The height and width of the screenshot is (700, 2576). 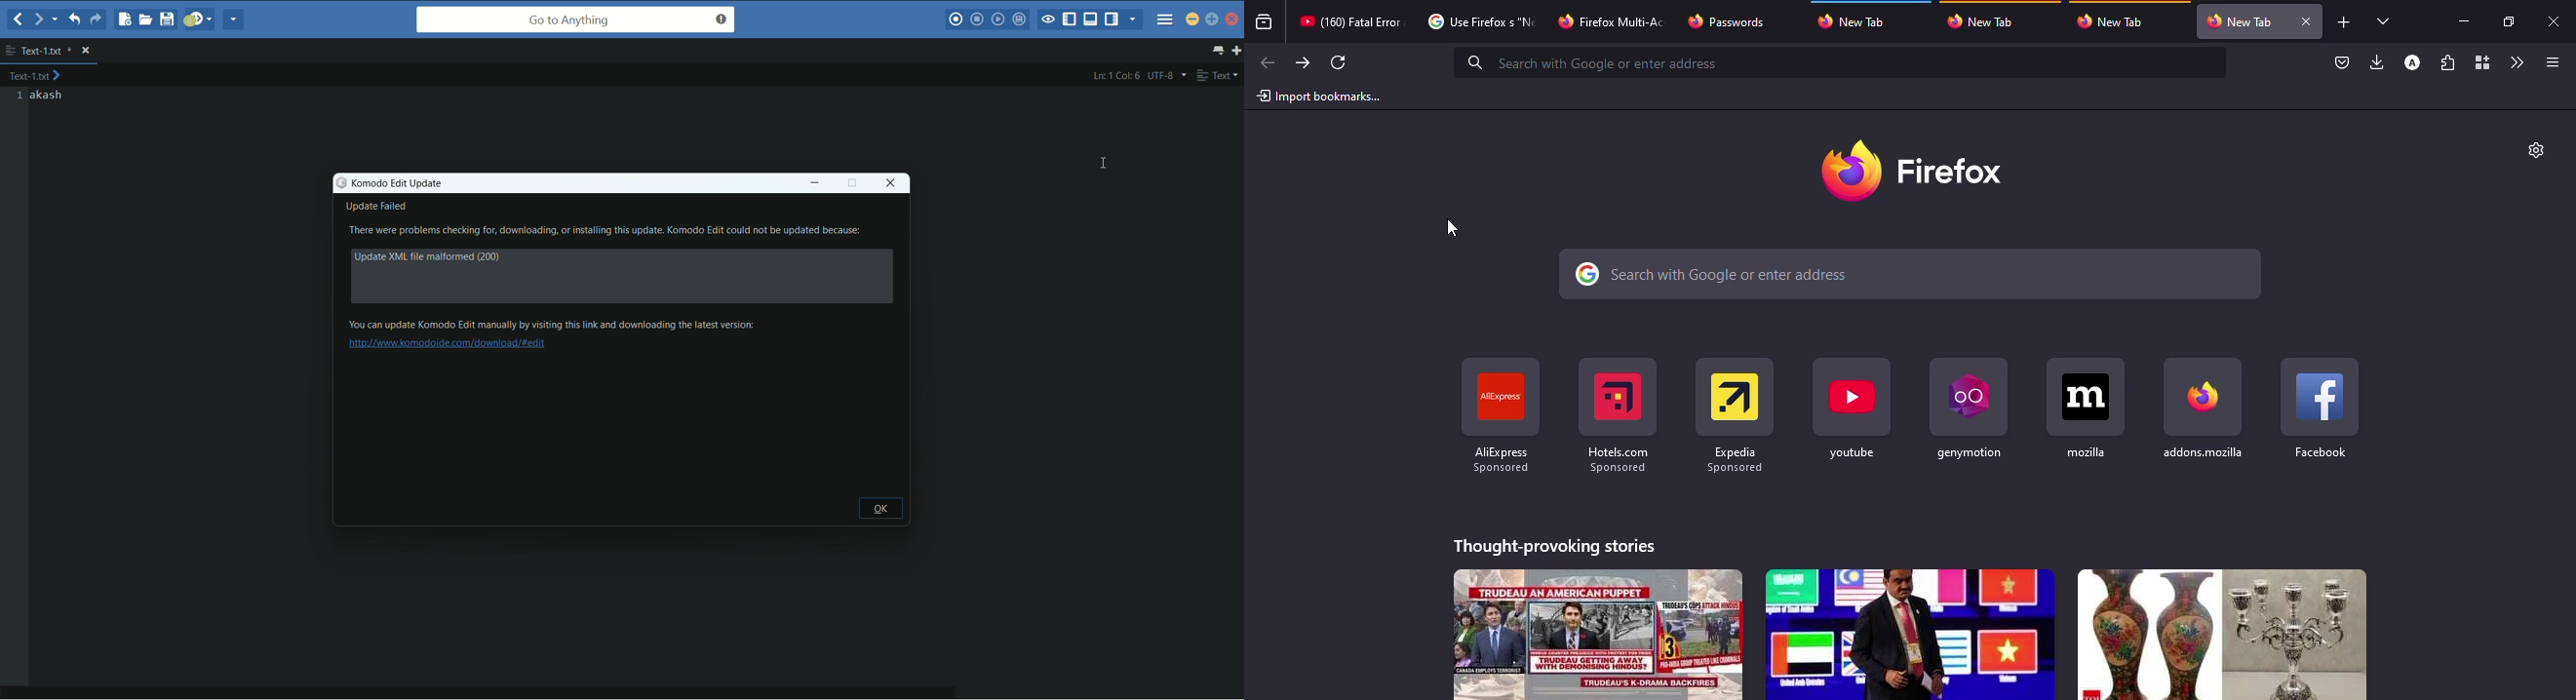 What do you see at coordinates (2555, 20) in the screenshot?
I see `close` at bounding box center [2555, 20].